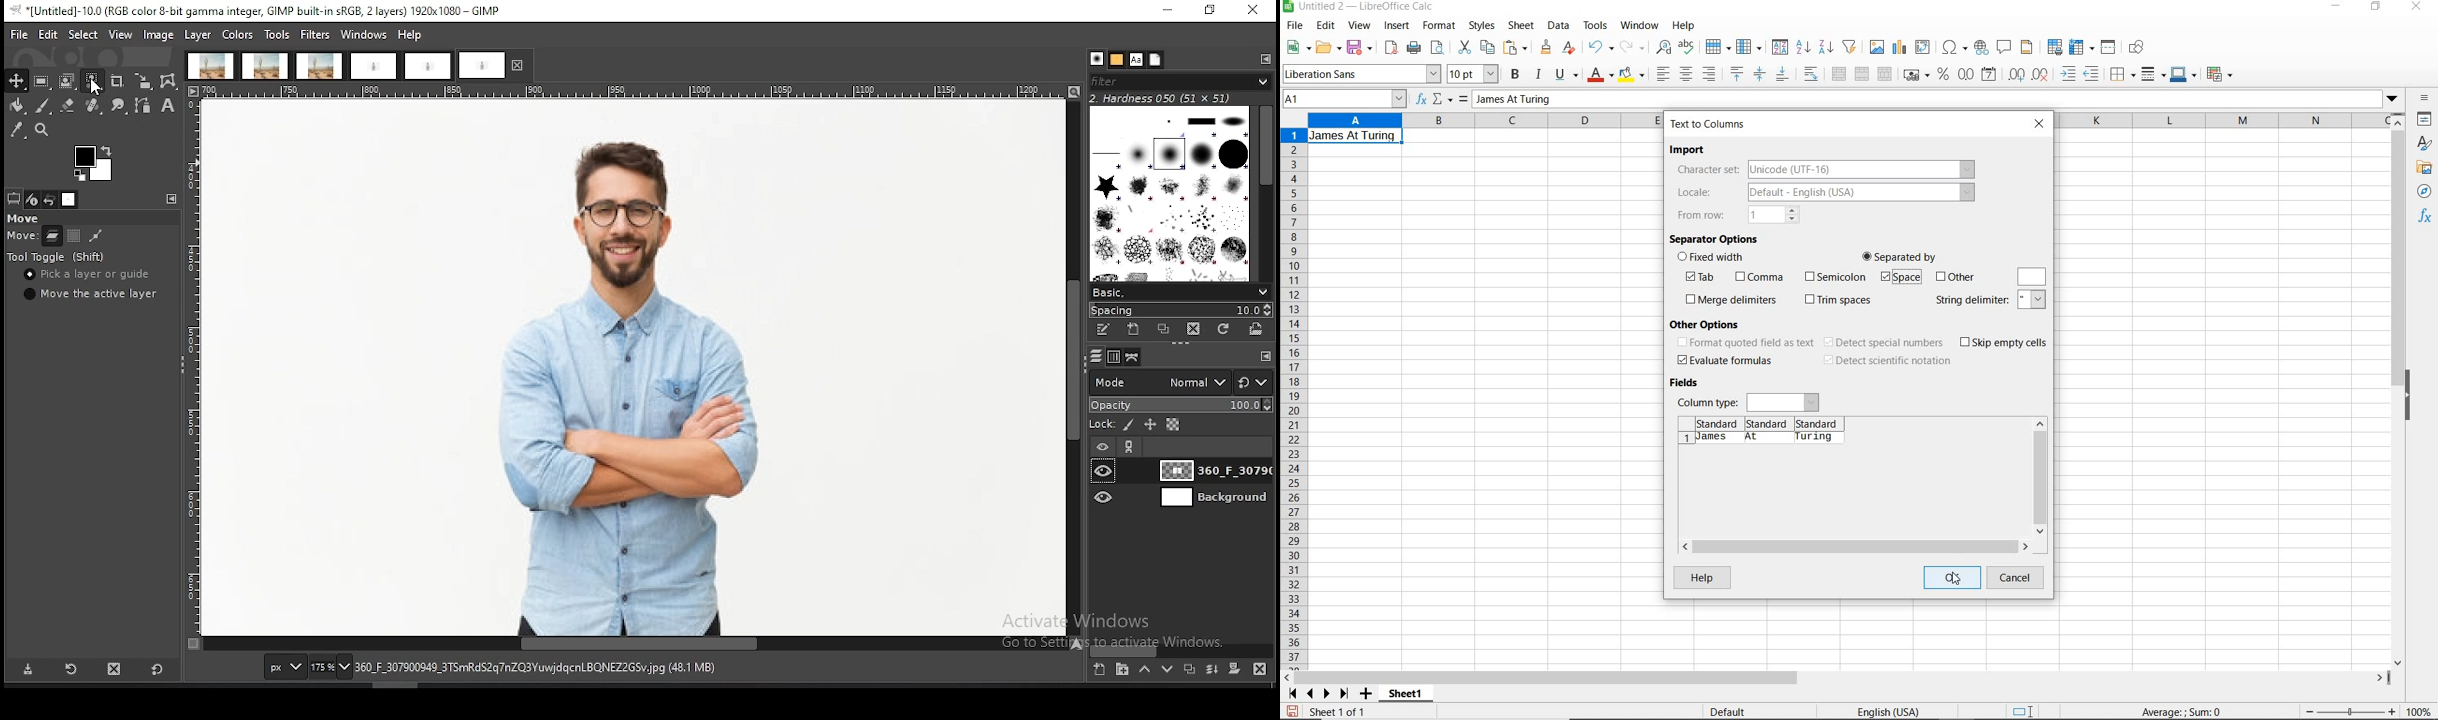 The image size is (2464, 728). I want to click on blend mode, so click(1159, 382).